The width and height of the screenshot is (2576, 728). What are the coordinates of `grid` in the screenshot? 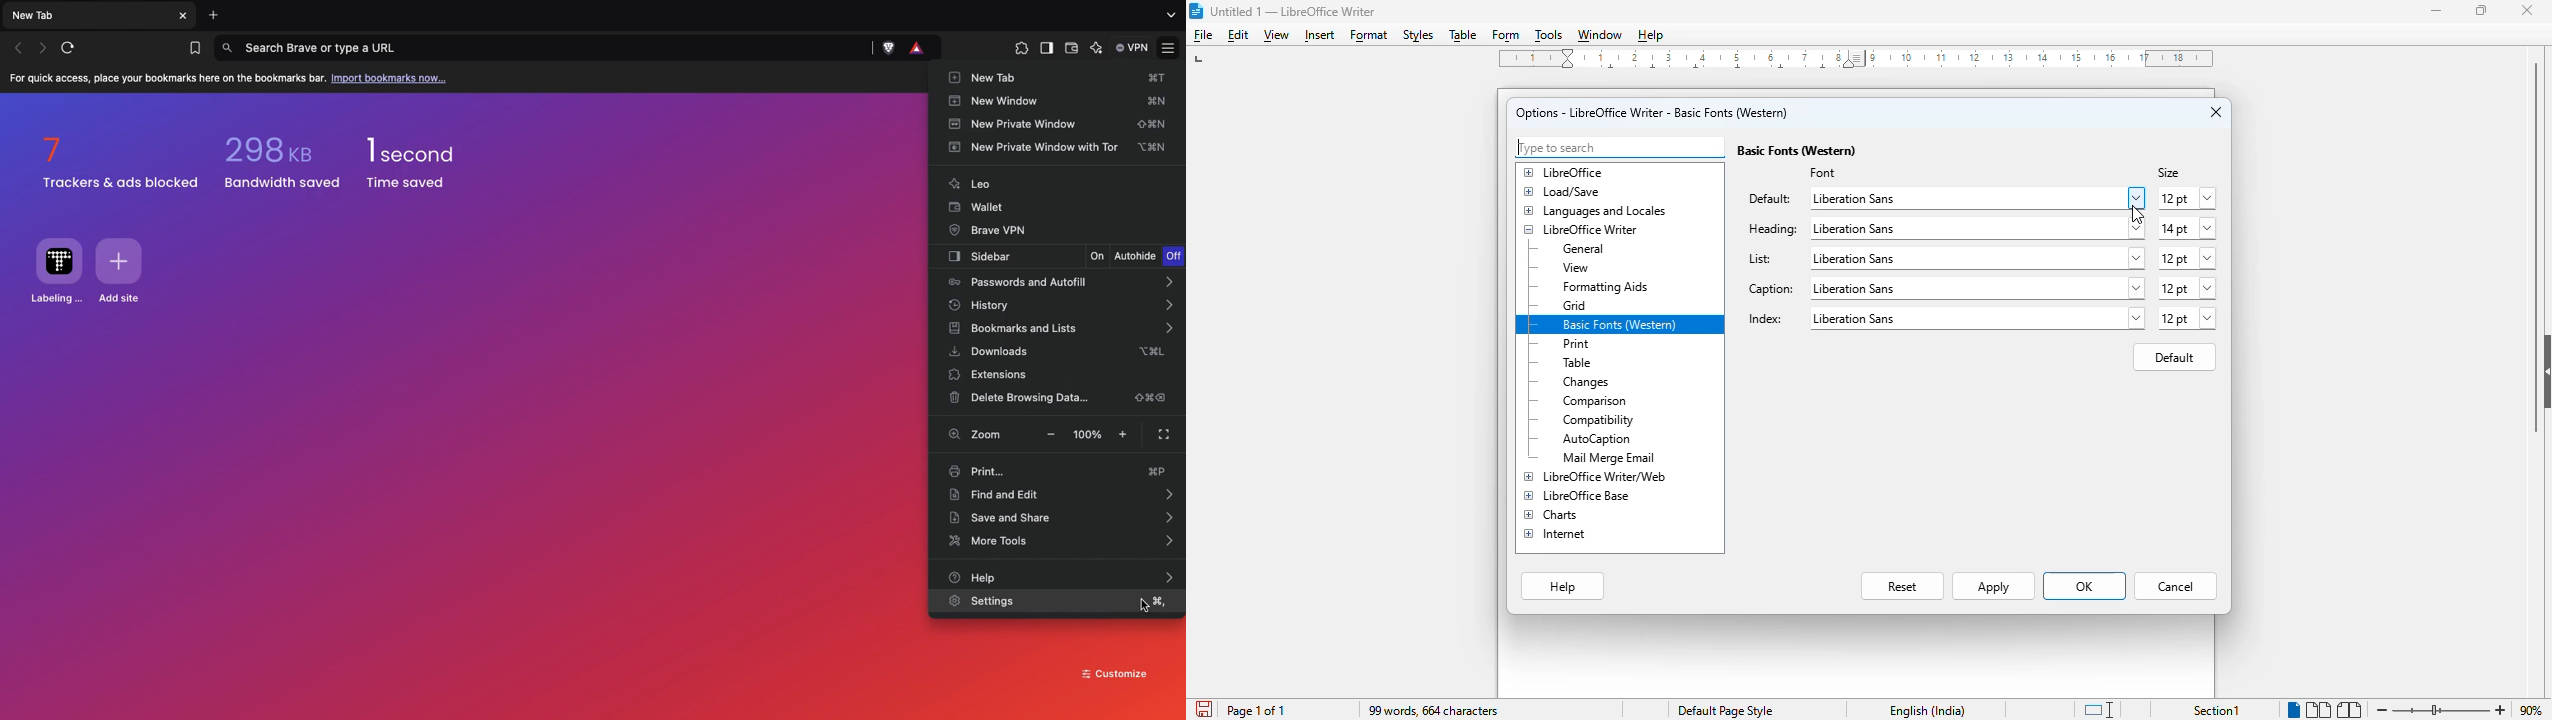 It's located at (1576, 307).